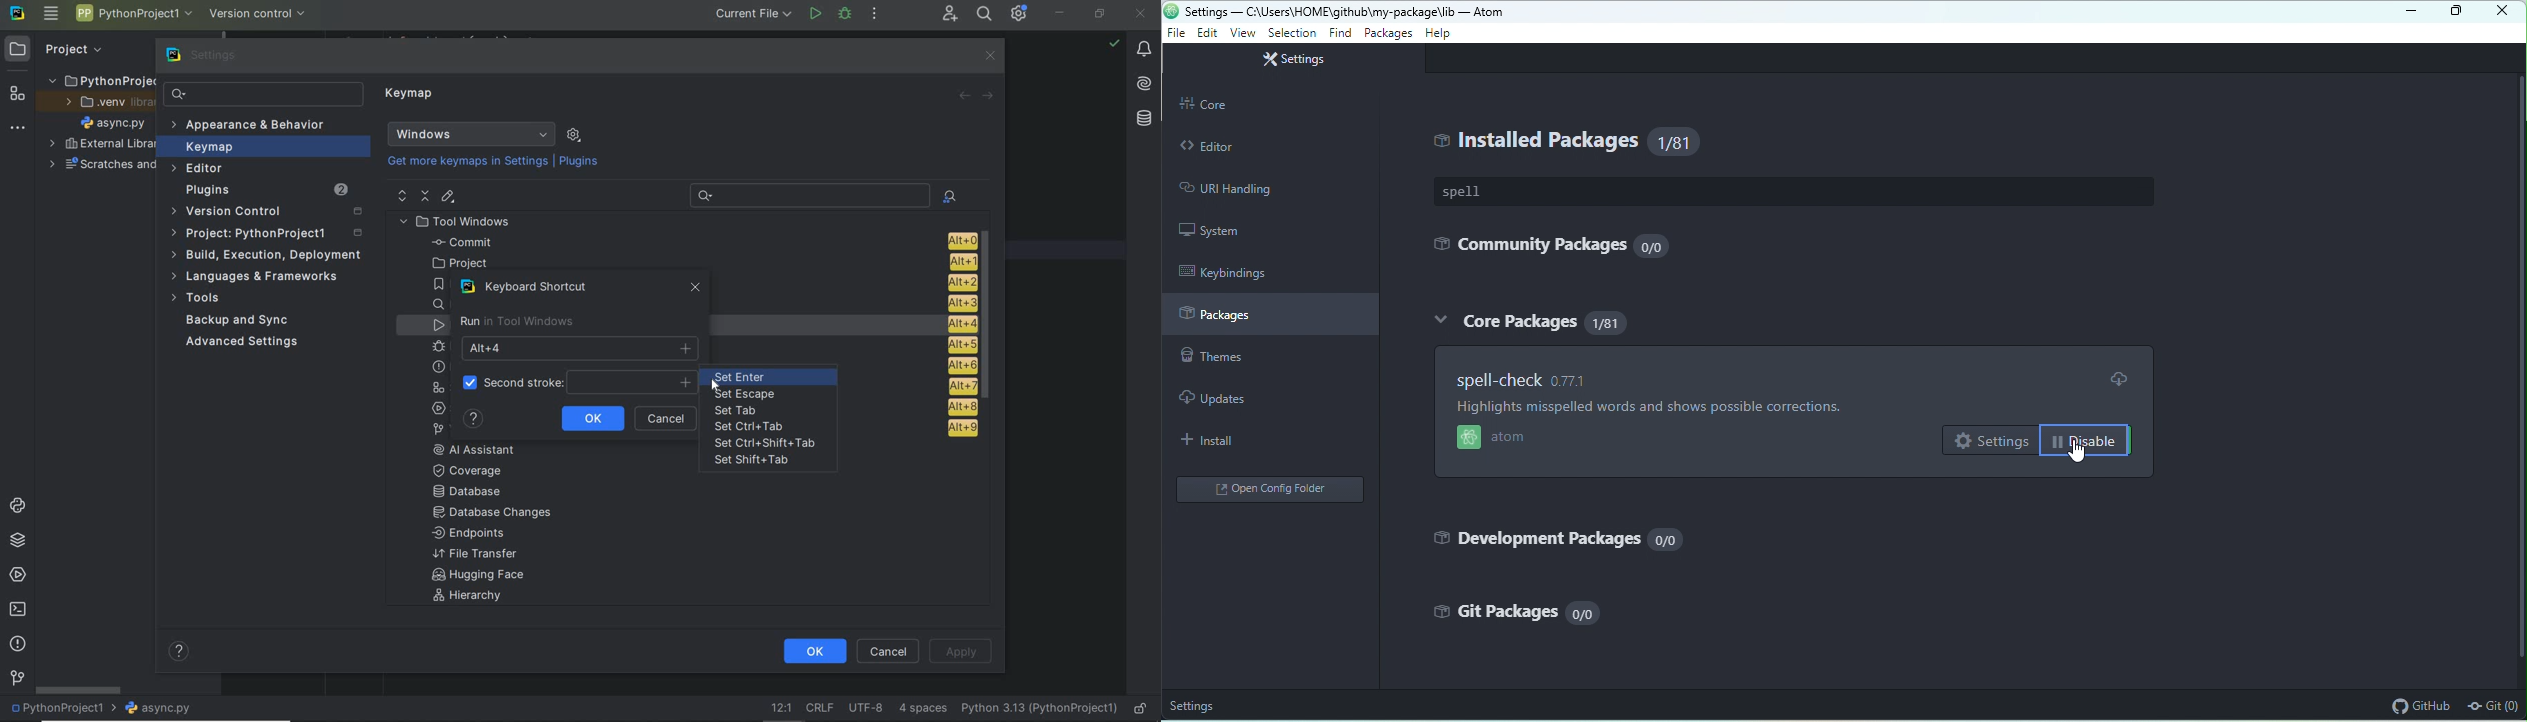 The height and width of the screenshot is (728, 2548). Describe the element at coordinates (472, 492) in the screenshot. I see `Database` at that location.